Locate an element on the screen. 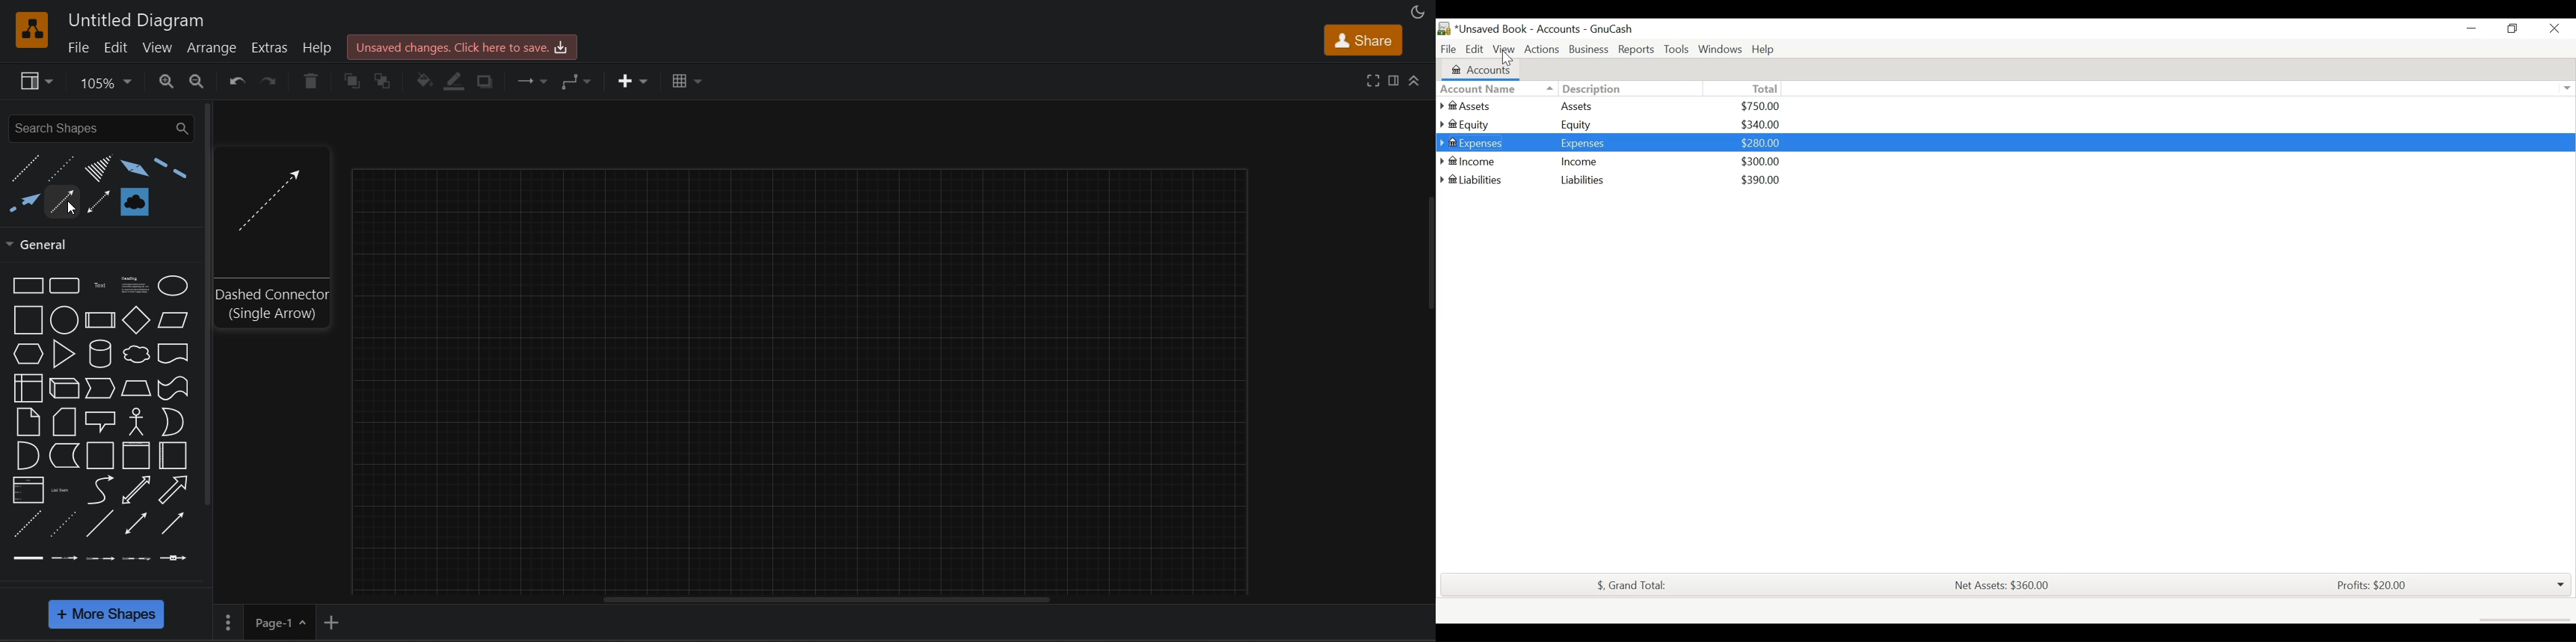 The width and height of the screenshot is (2576, 644). list item is located at coordinates (60, 488).